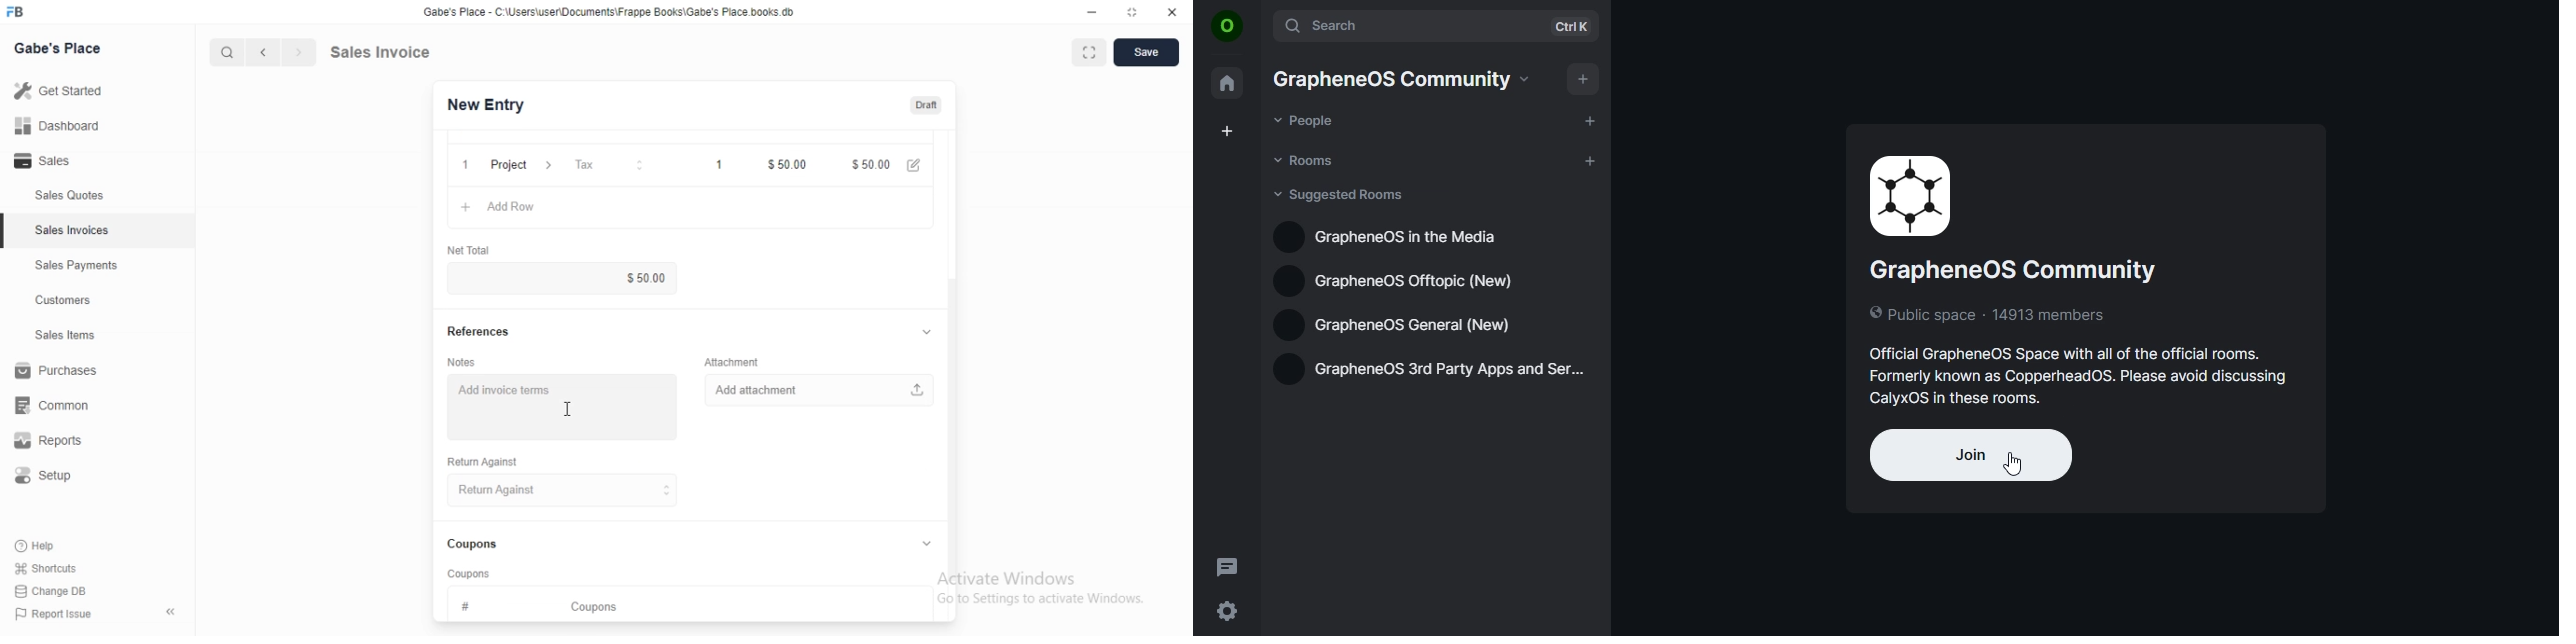 This screenshot has width=2576, height=644. Describe the element at coordinates (57, 567) in the screenshot. I see `Shortcuts` at that location.